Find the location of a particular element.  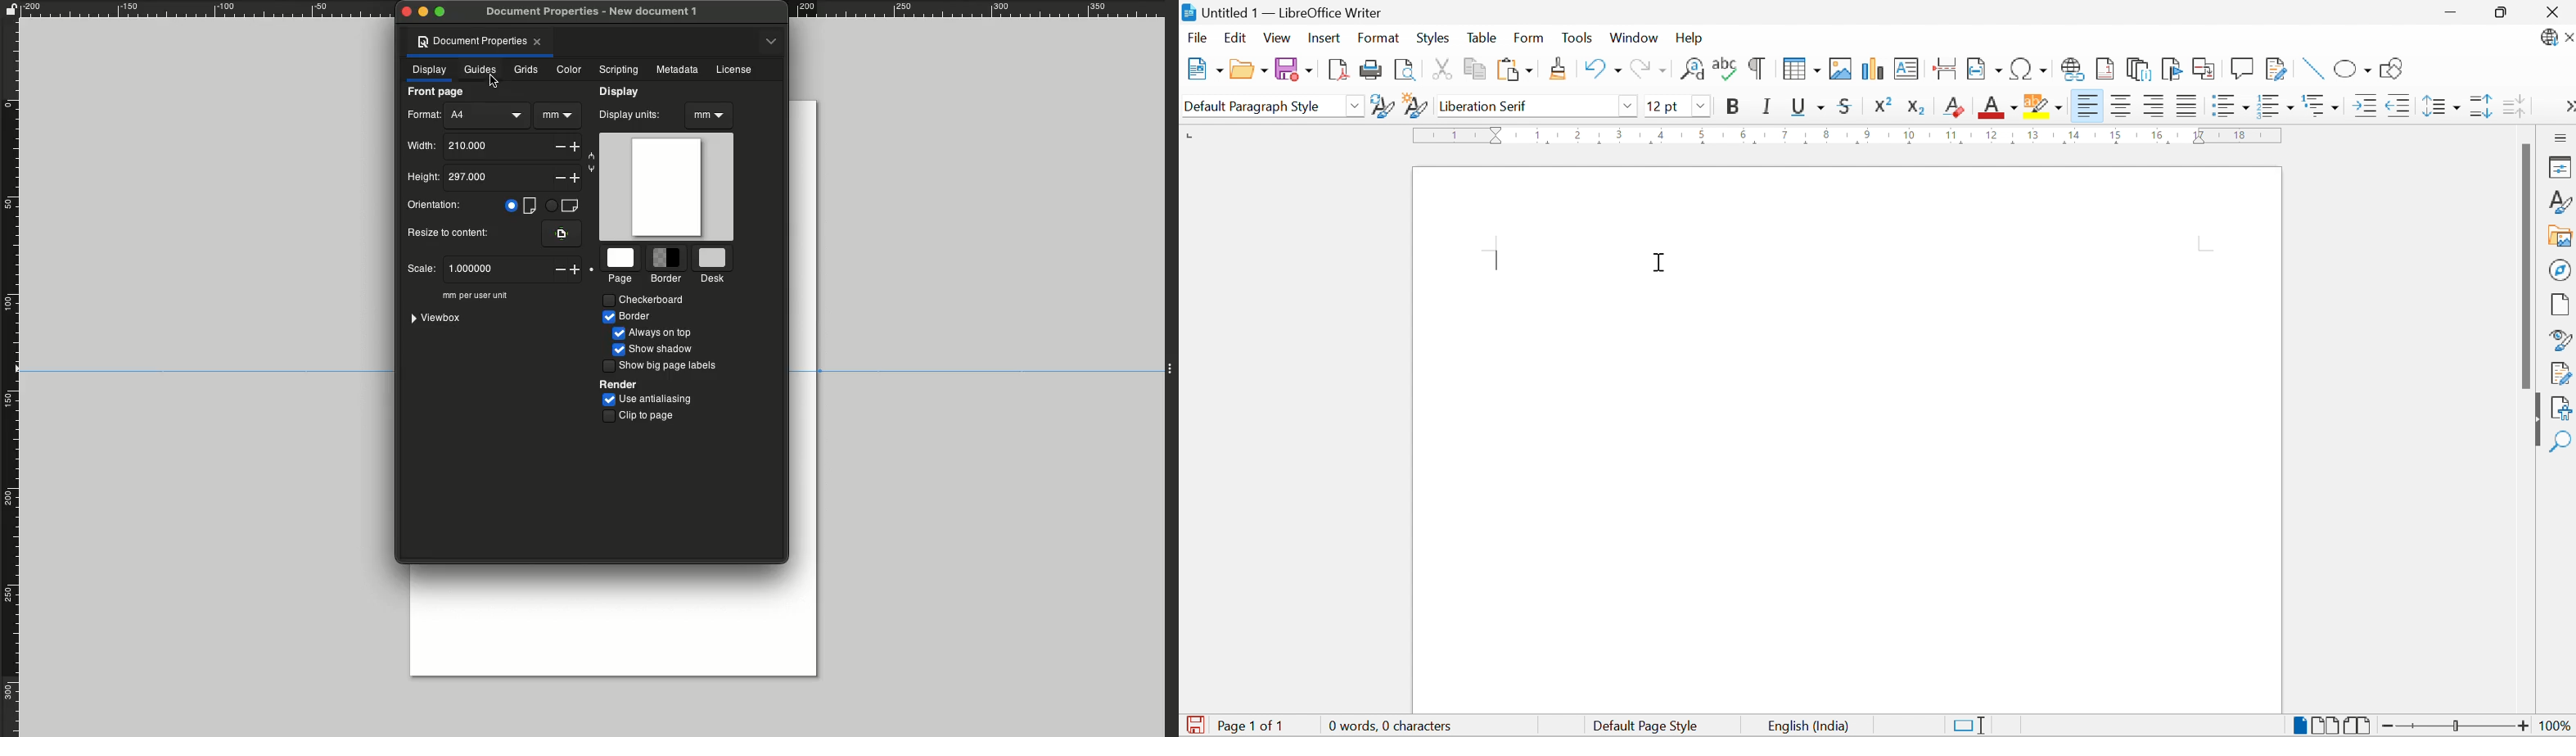

Close is located at coordinates (2557, 12).